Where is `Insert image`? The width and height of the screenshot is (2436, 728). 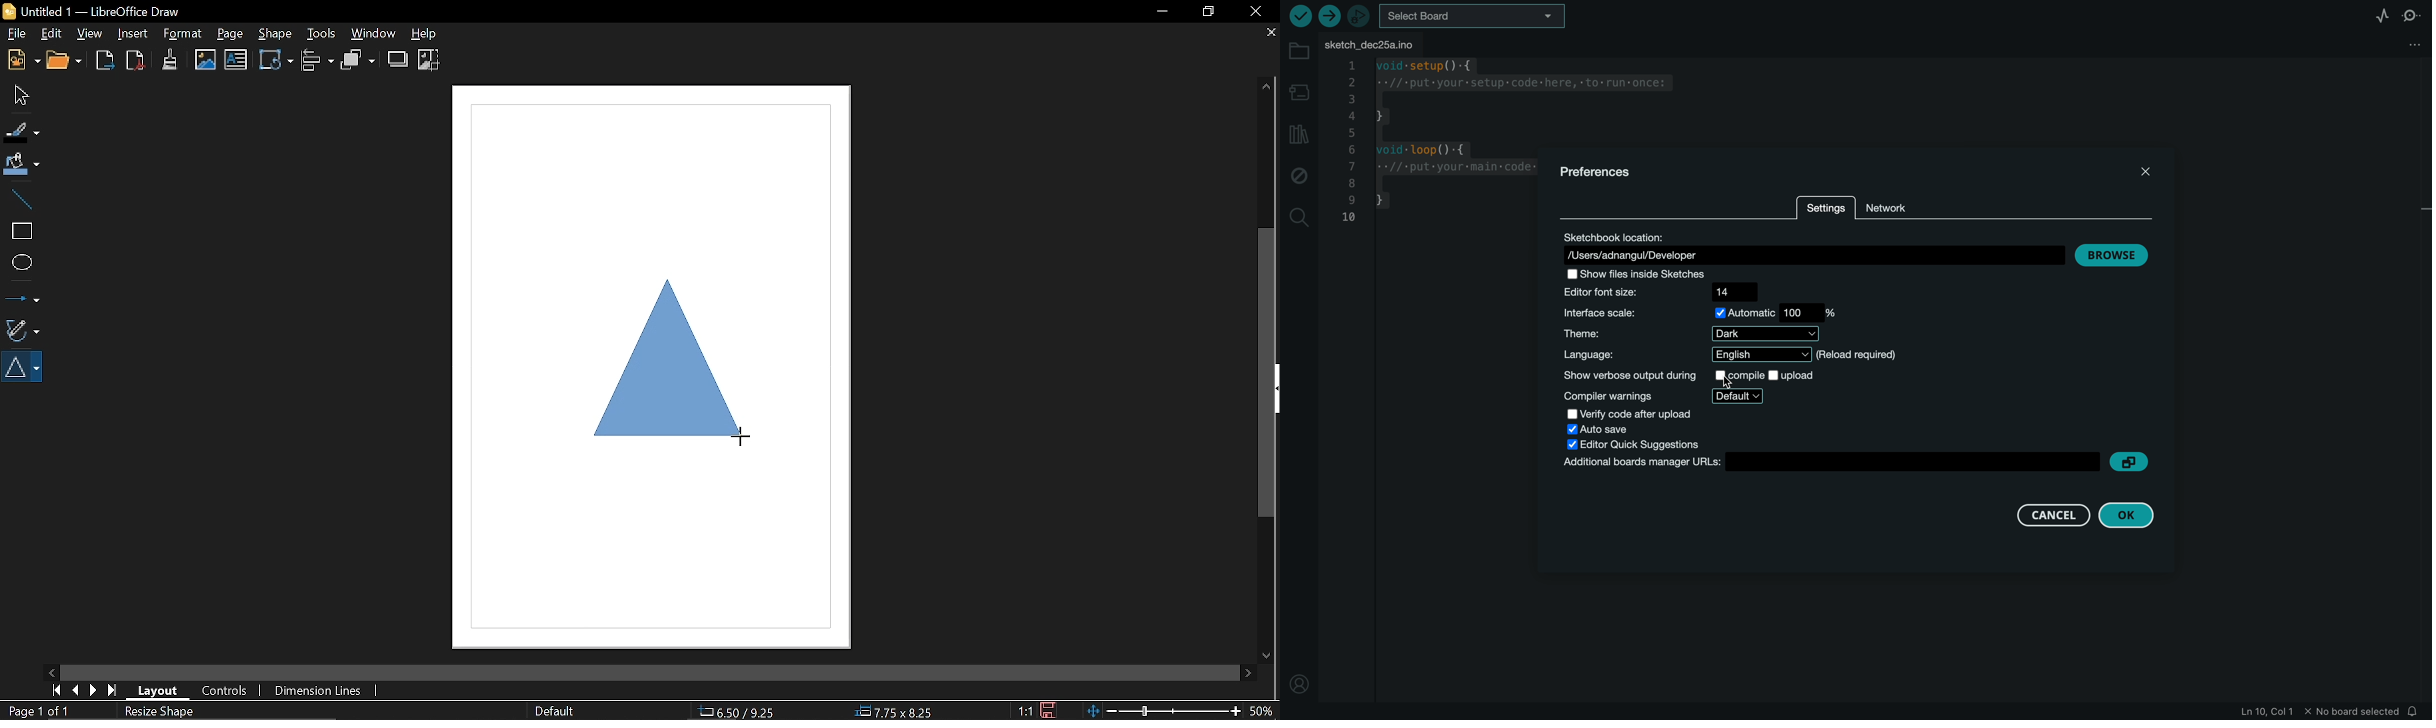
Insert image is located at coordinates (206, 60).